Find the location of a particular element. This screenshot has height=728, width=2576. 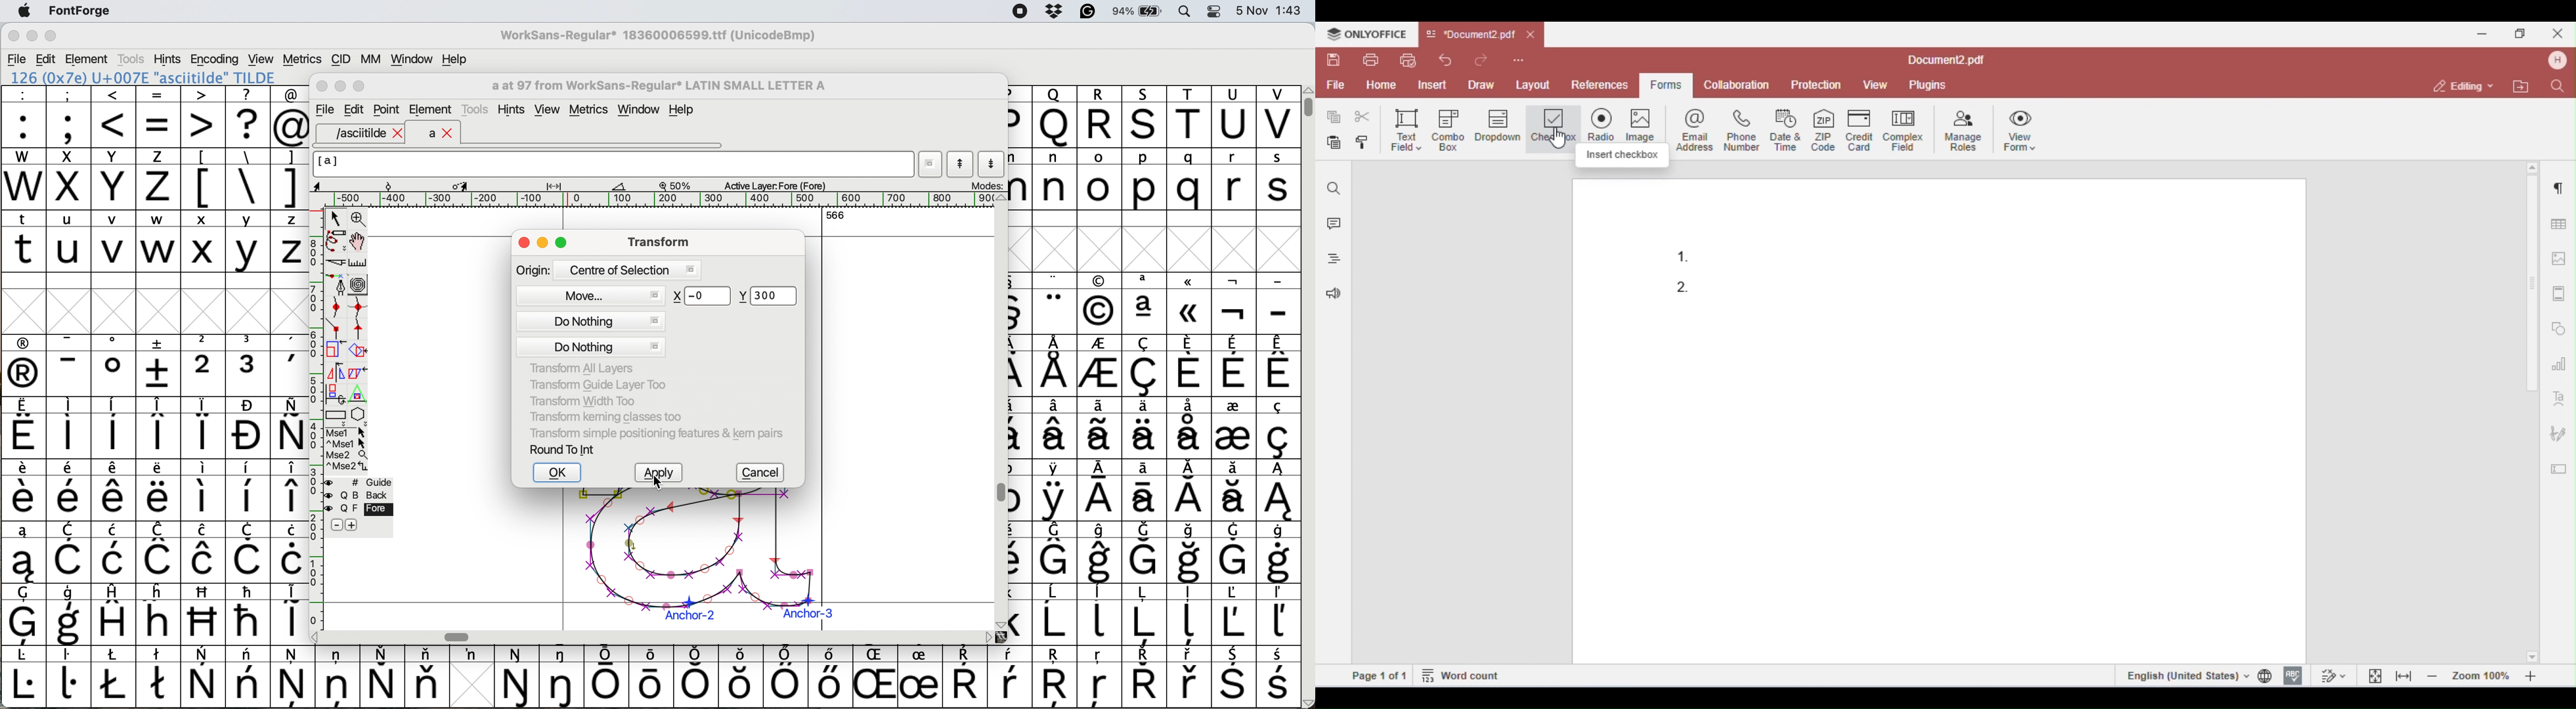

origin is located at coordinates (608, 269).